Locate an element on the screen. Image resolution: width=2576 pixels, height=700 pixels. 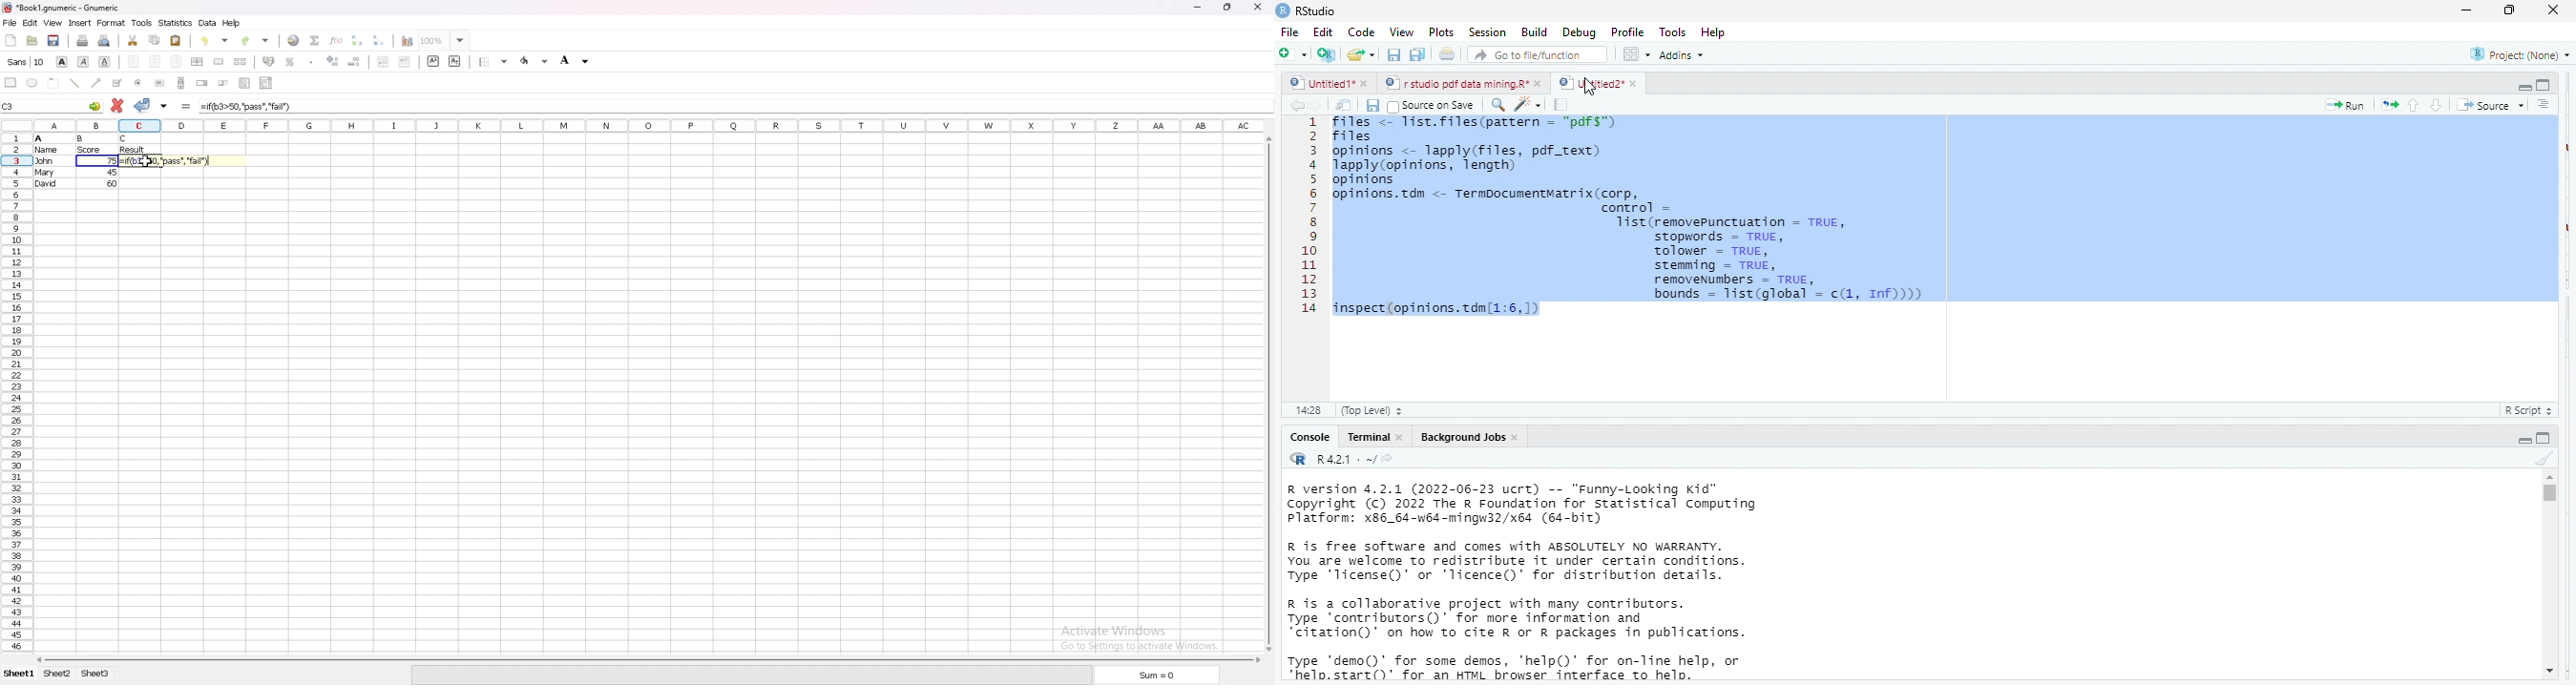
scroll bar is located at coordinates (1268, 394).